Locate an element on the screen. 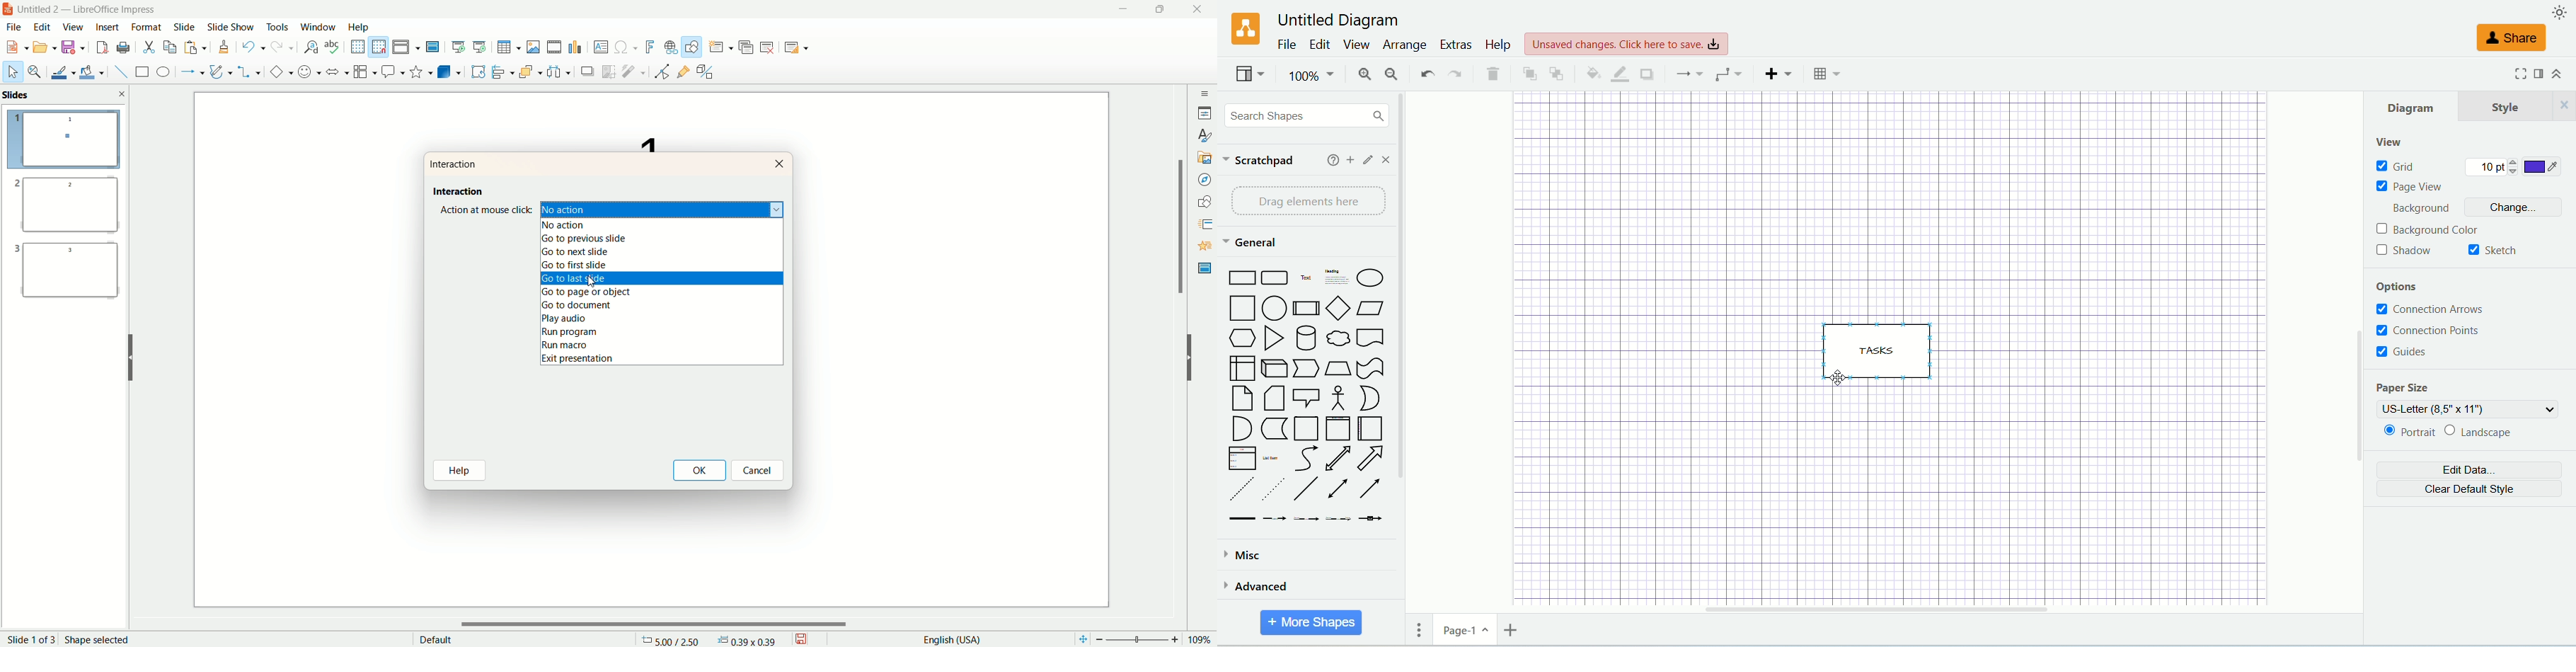  Parallelogram is located at coordinates (1372, 309).